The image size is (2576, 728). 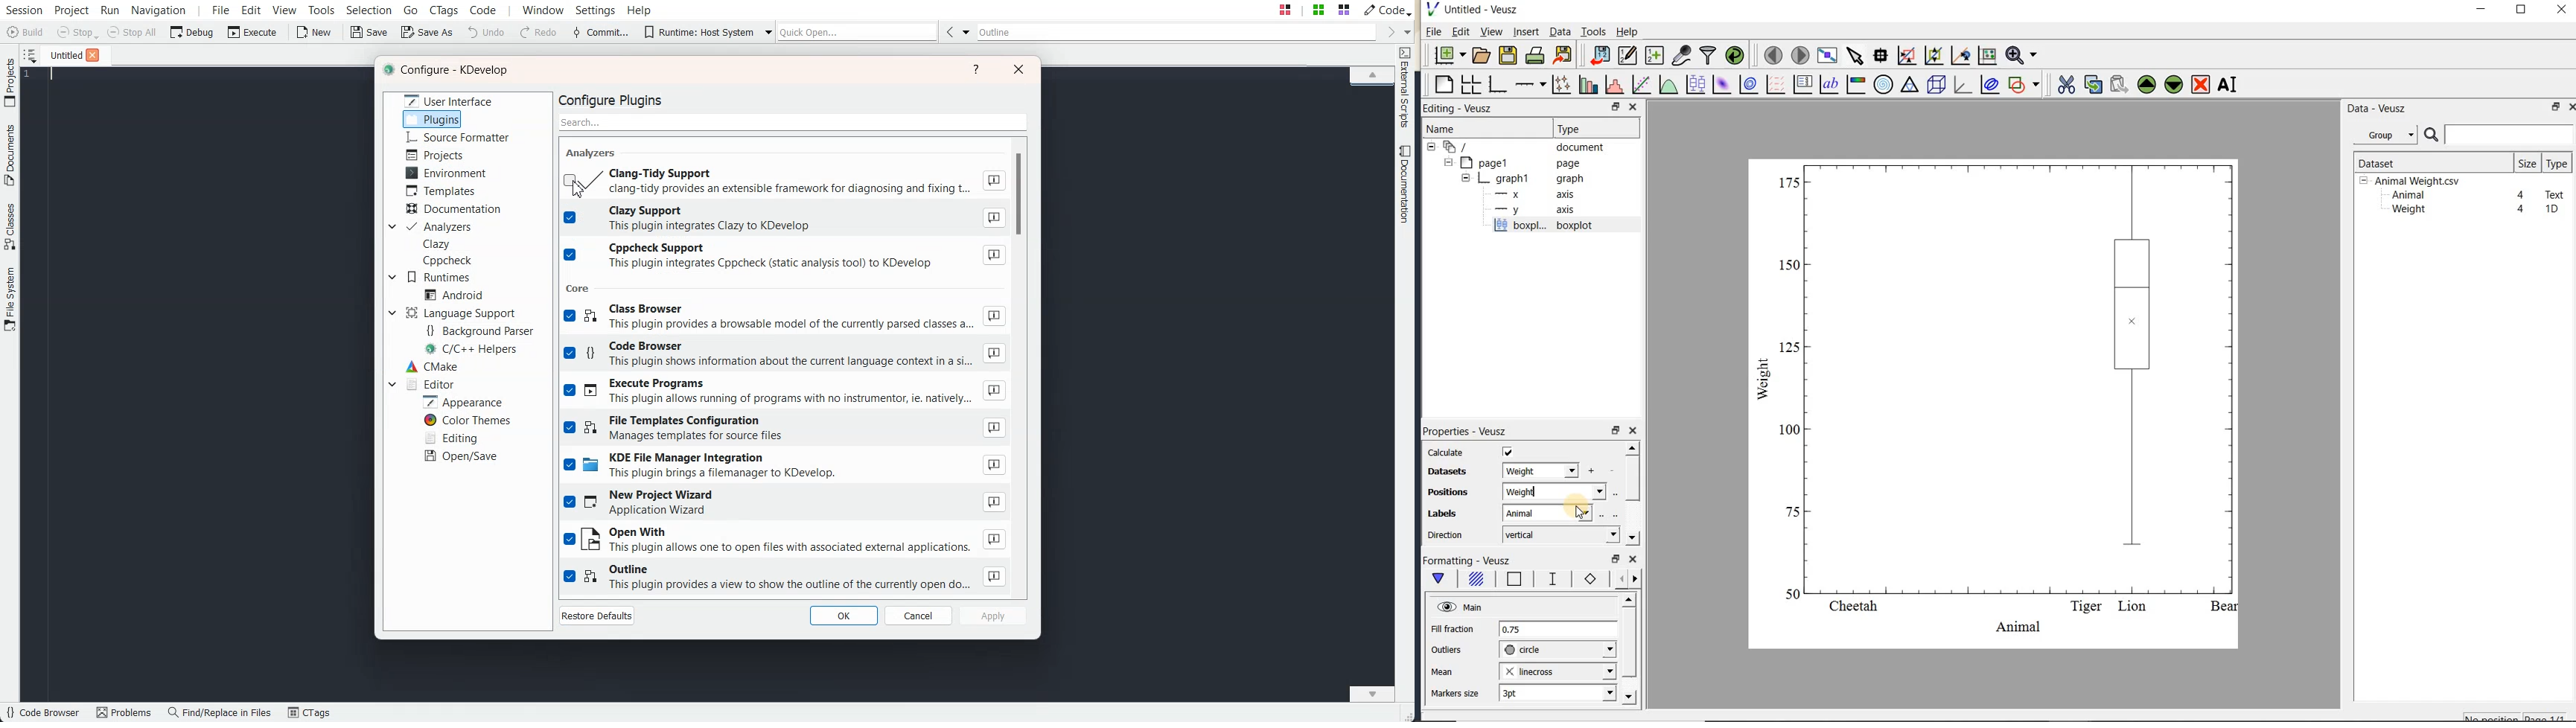 What do you see at coordinates (2021, 55) in the screenshot?
I see `zoom function menus` at bounding box center [2021, 55].